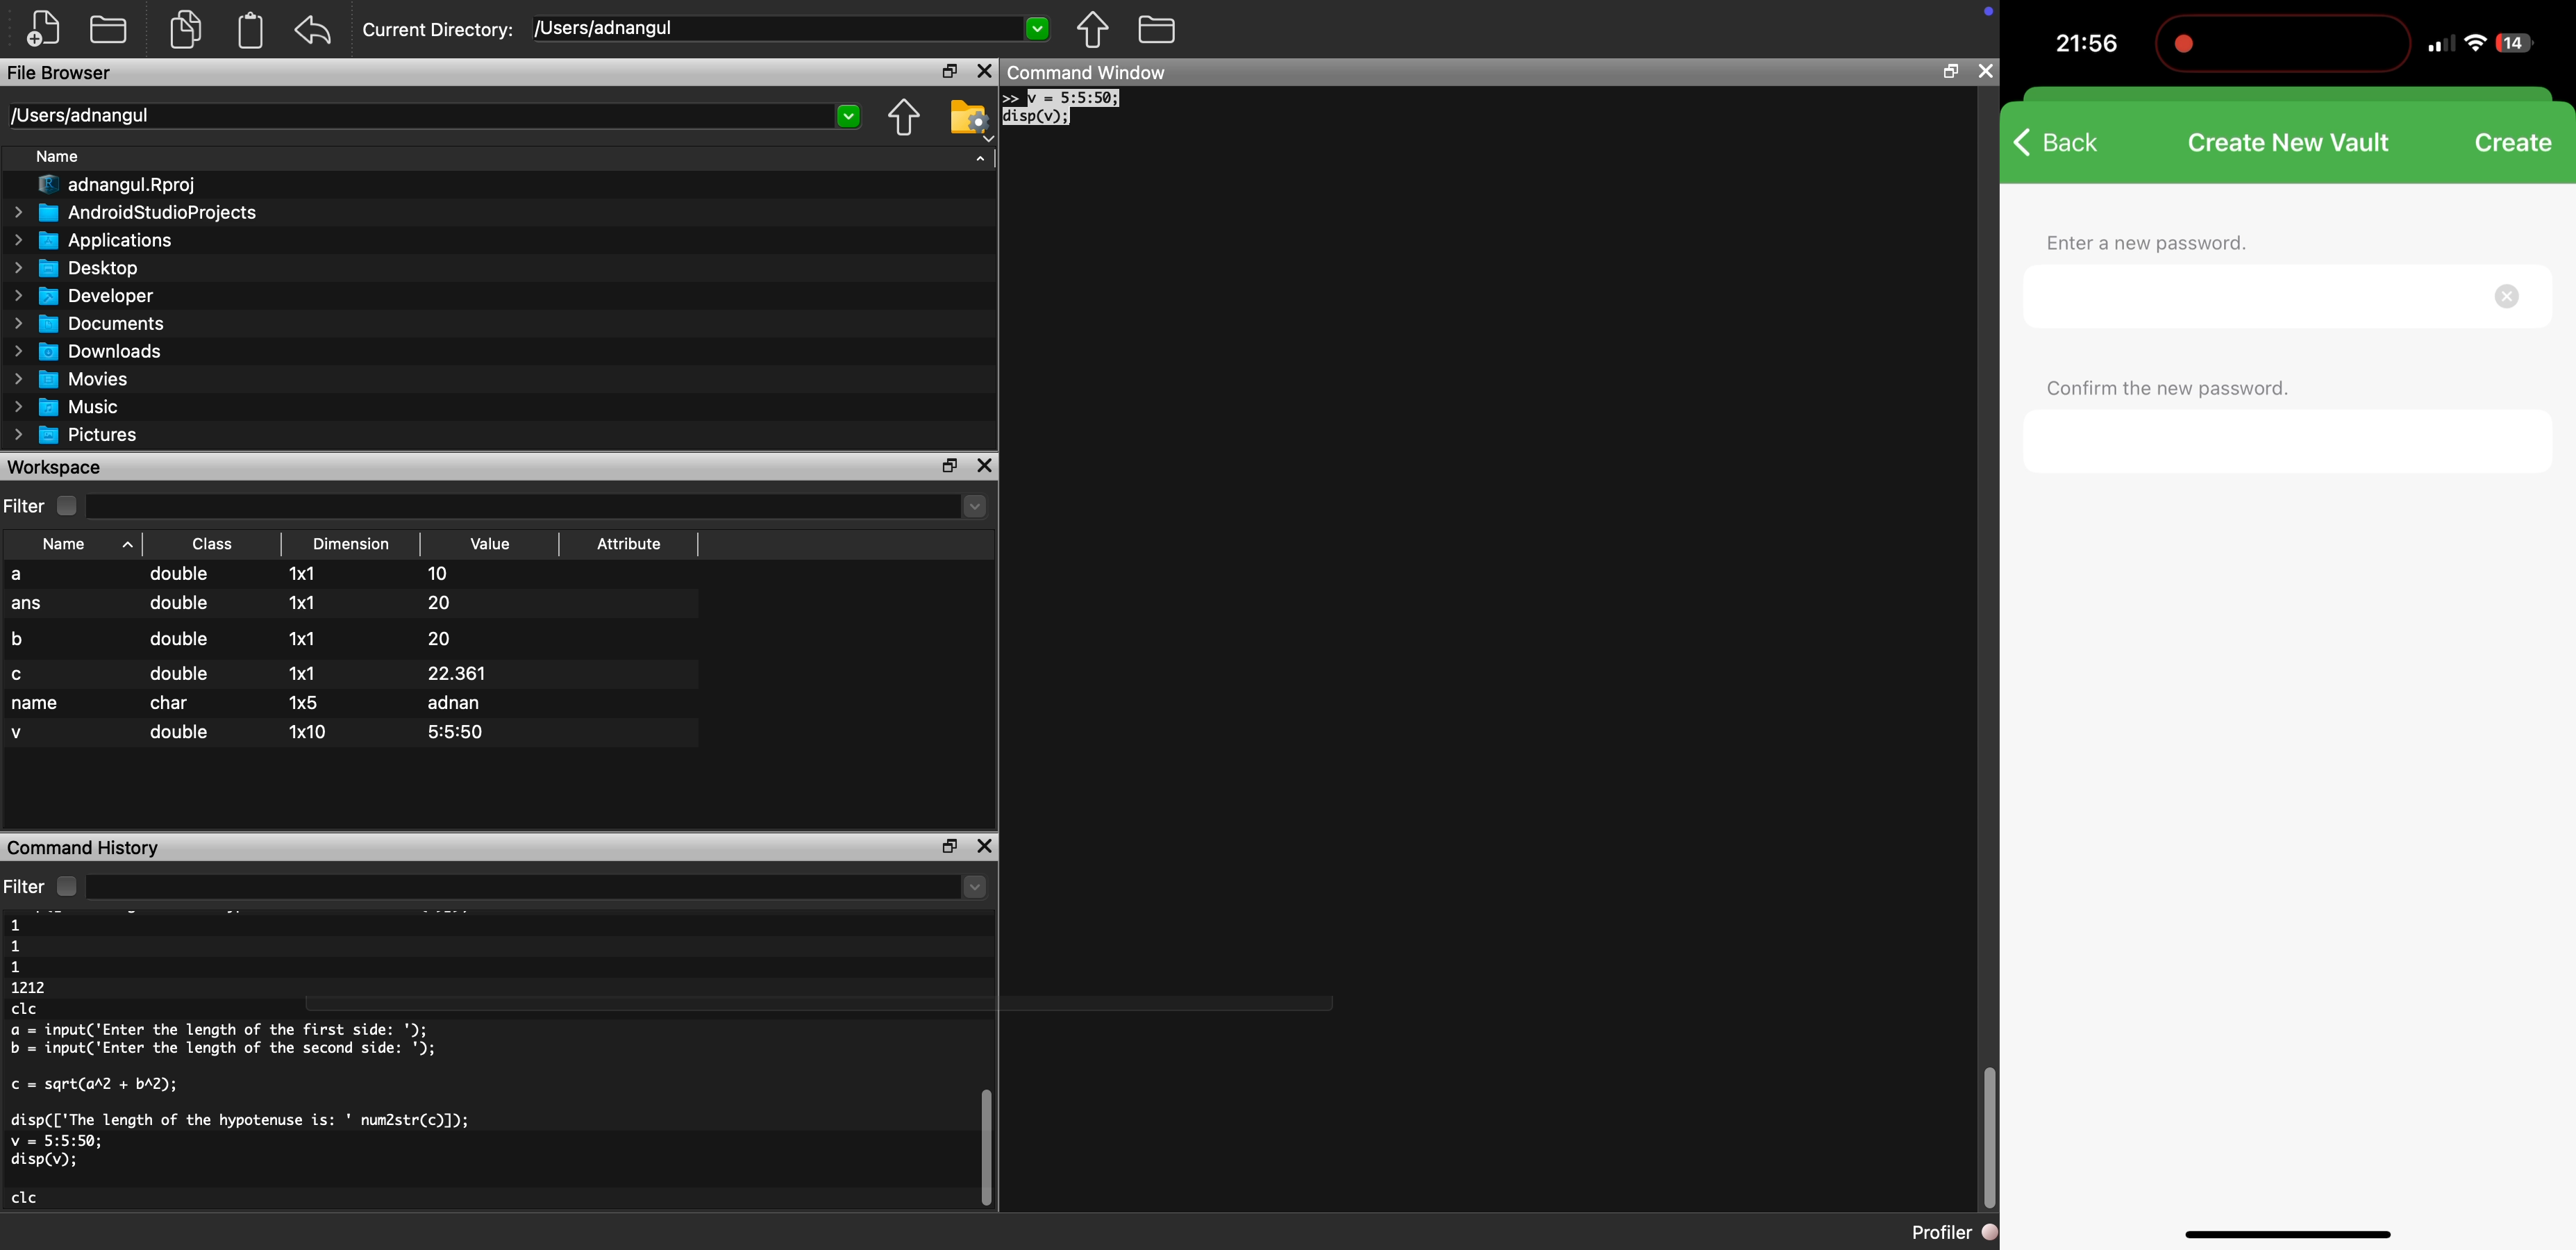  What do you see at coordinates (56, 156) in the screenshot?
I see `Name` at bounding box center [56, 156].